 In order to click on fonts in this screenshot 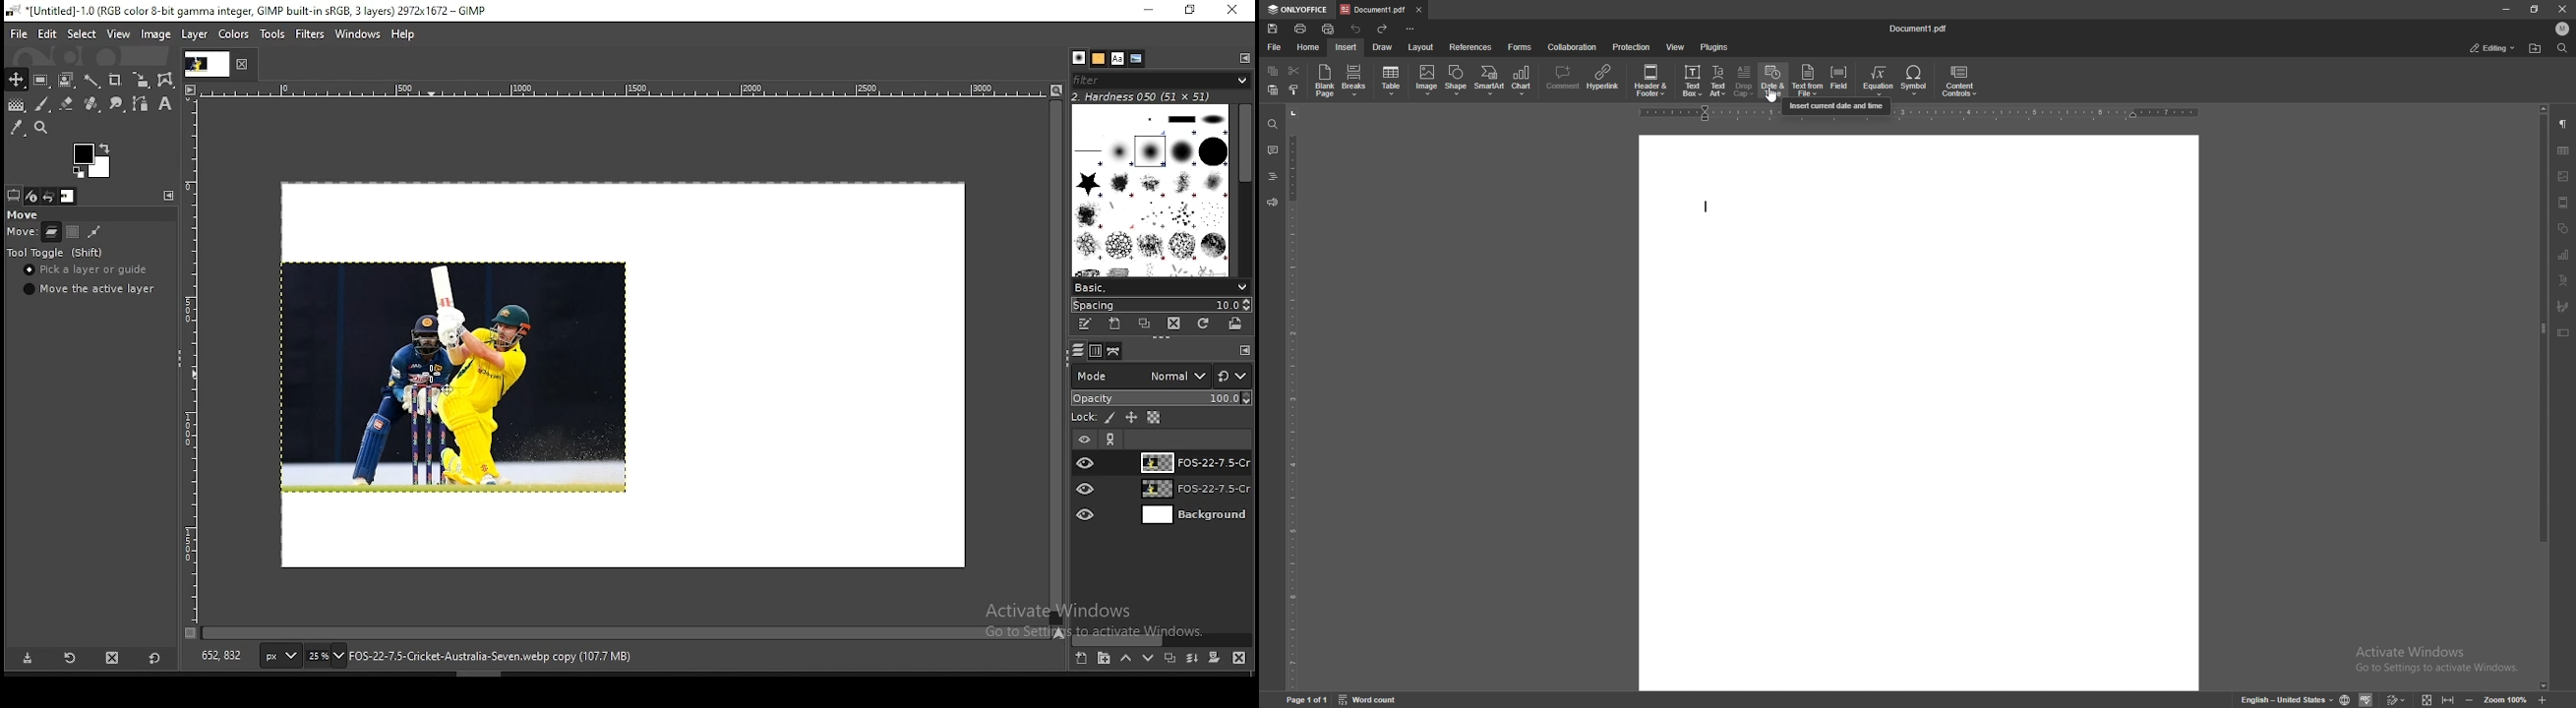, I will do `click(1118, 58)`.